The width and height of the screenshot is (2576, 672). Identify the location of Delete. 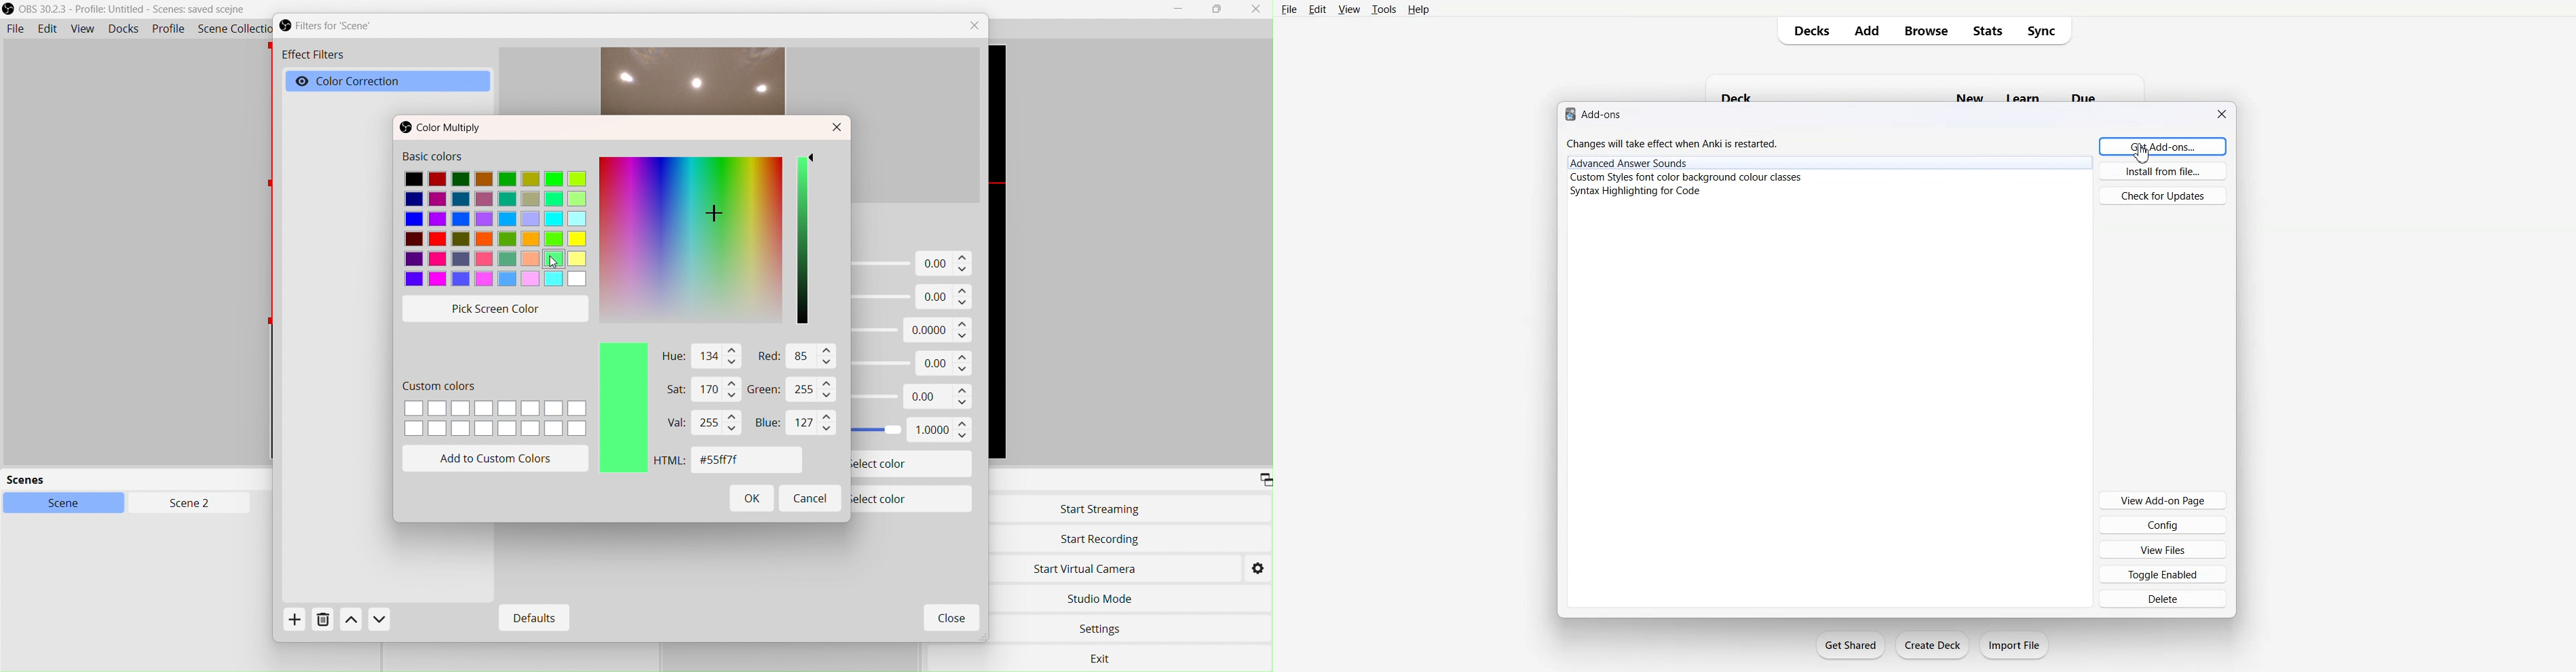
(323, 623).